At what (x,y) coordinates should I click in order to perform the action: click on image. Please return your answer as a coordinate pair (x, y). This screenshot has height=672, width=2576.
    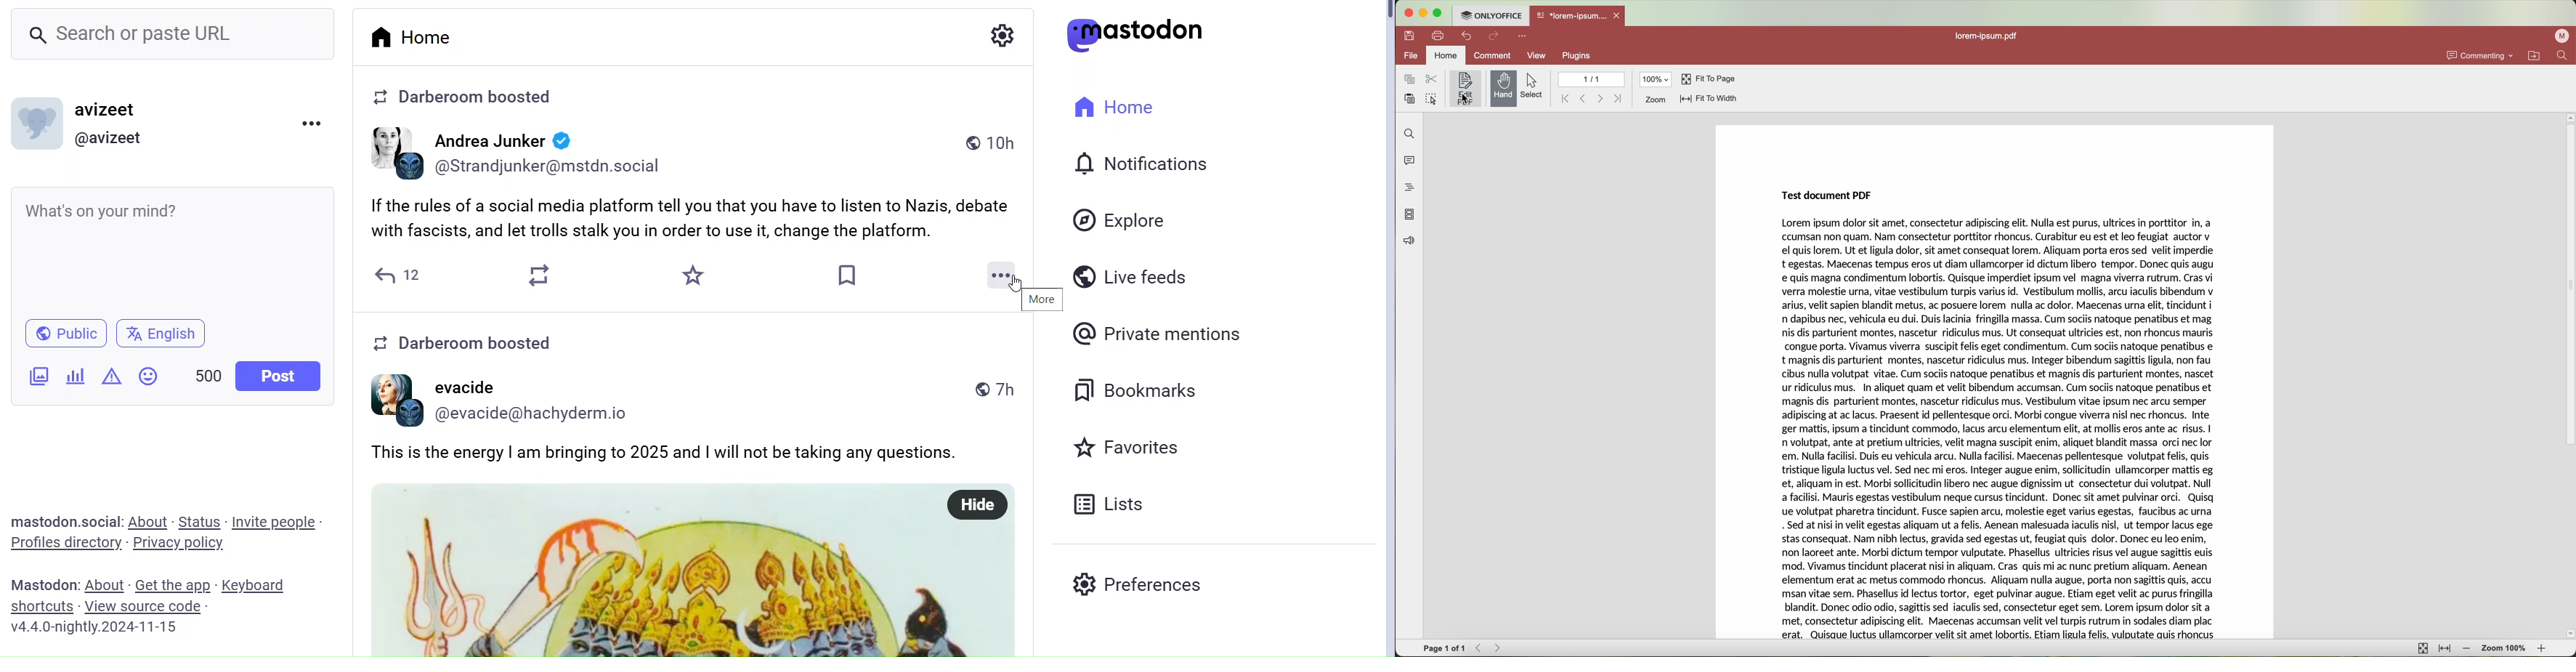
    Looking at the image, I should click on (701, 588).